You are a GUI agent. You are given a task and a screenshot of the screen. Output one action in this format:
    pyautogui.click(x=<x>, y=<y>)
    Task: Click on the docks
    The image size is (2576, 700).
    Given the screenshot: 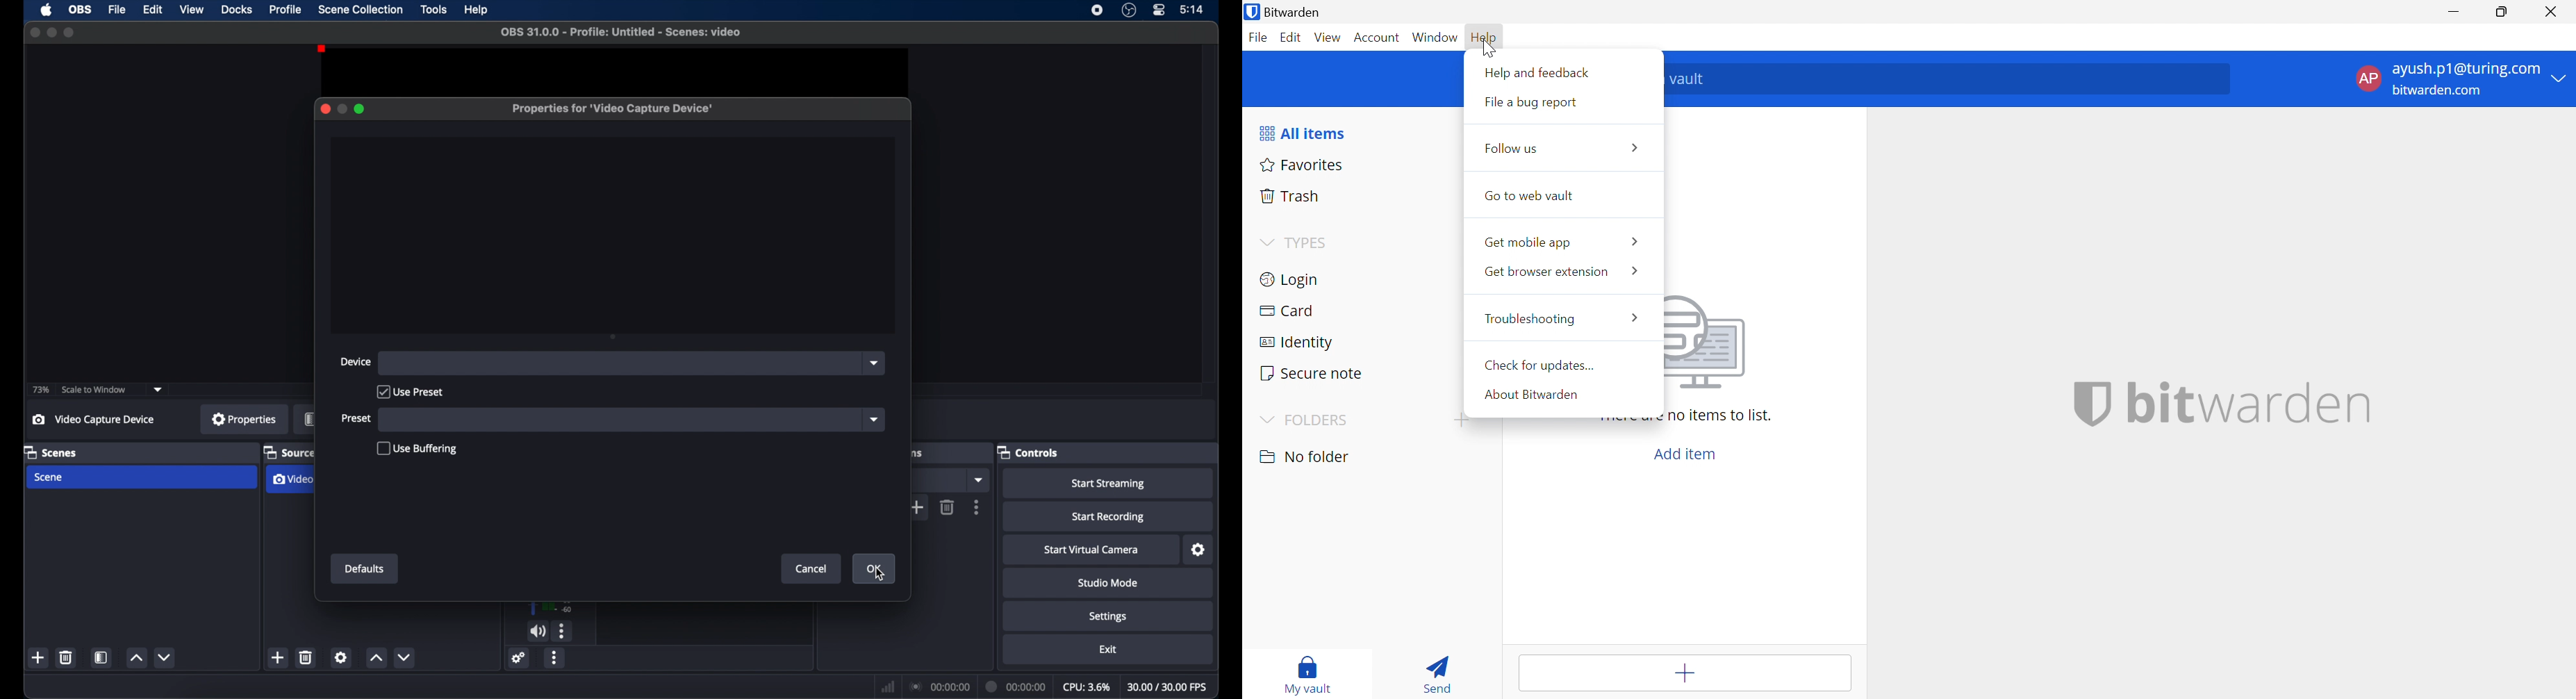 What is the action you would take?
    pyautogui.click(x=237, y=10)
    